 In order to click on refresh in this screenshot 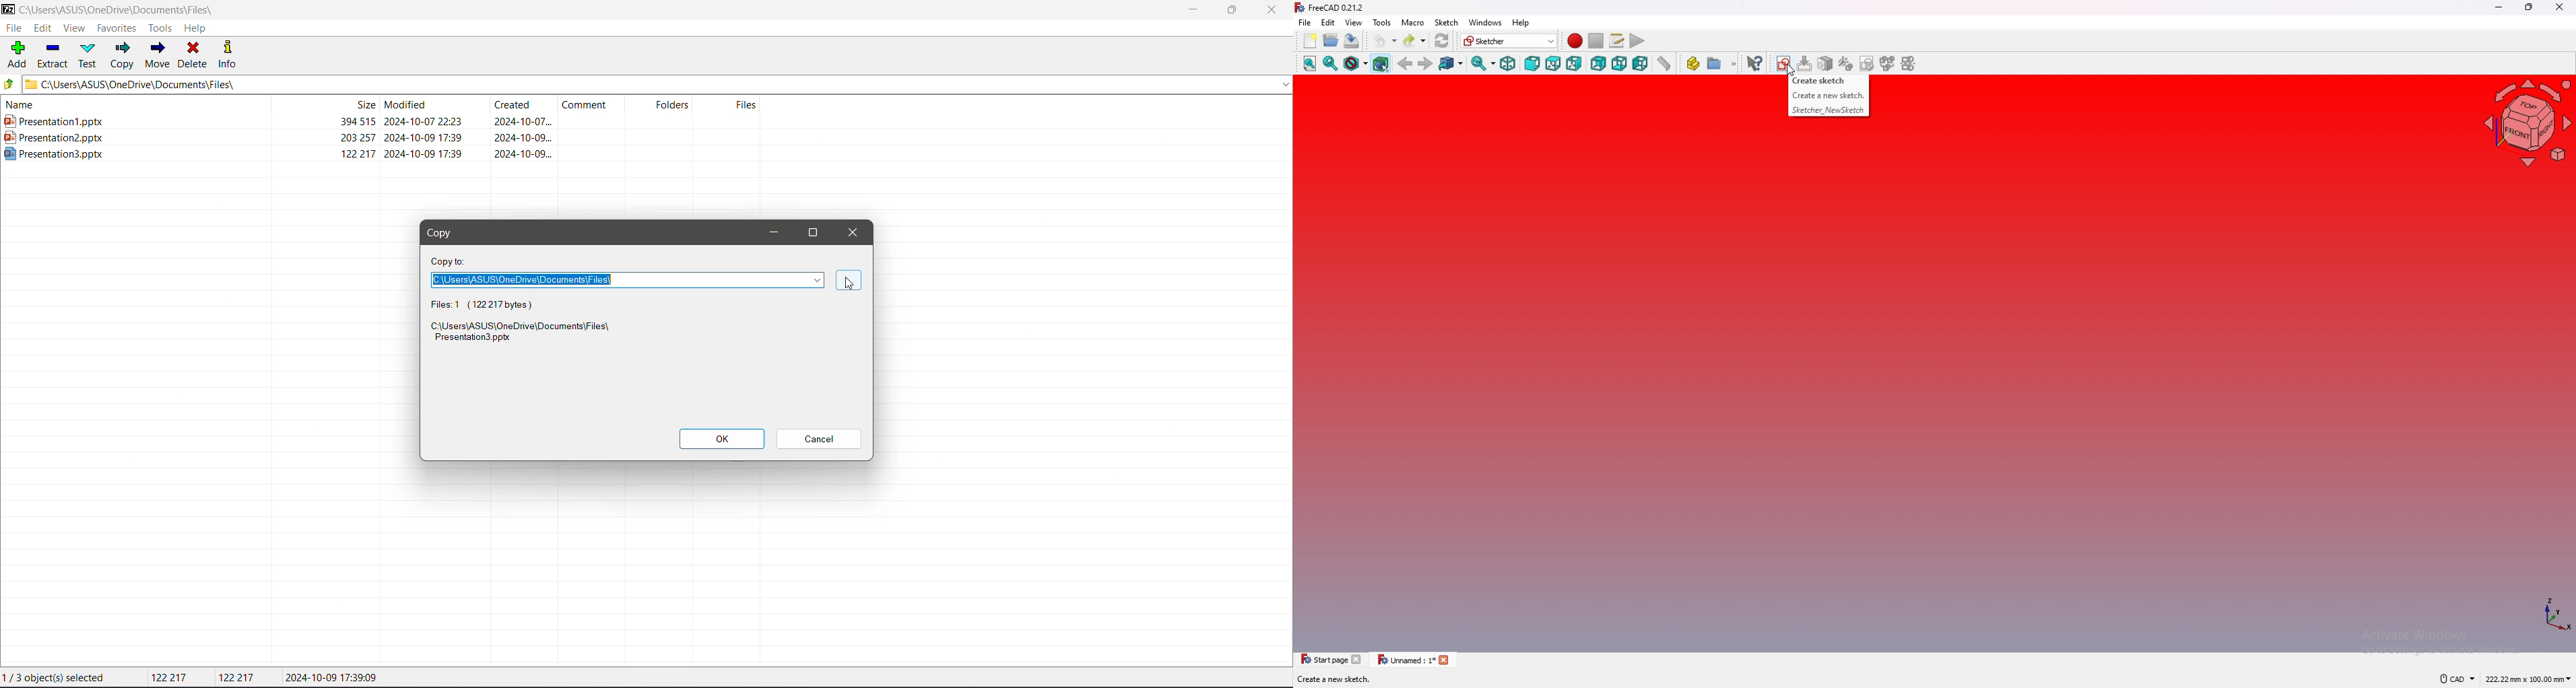, I will do `click(1442, 41)`.